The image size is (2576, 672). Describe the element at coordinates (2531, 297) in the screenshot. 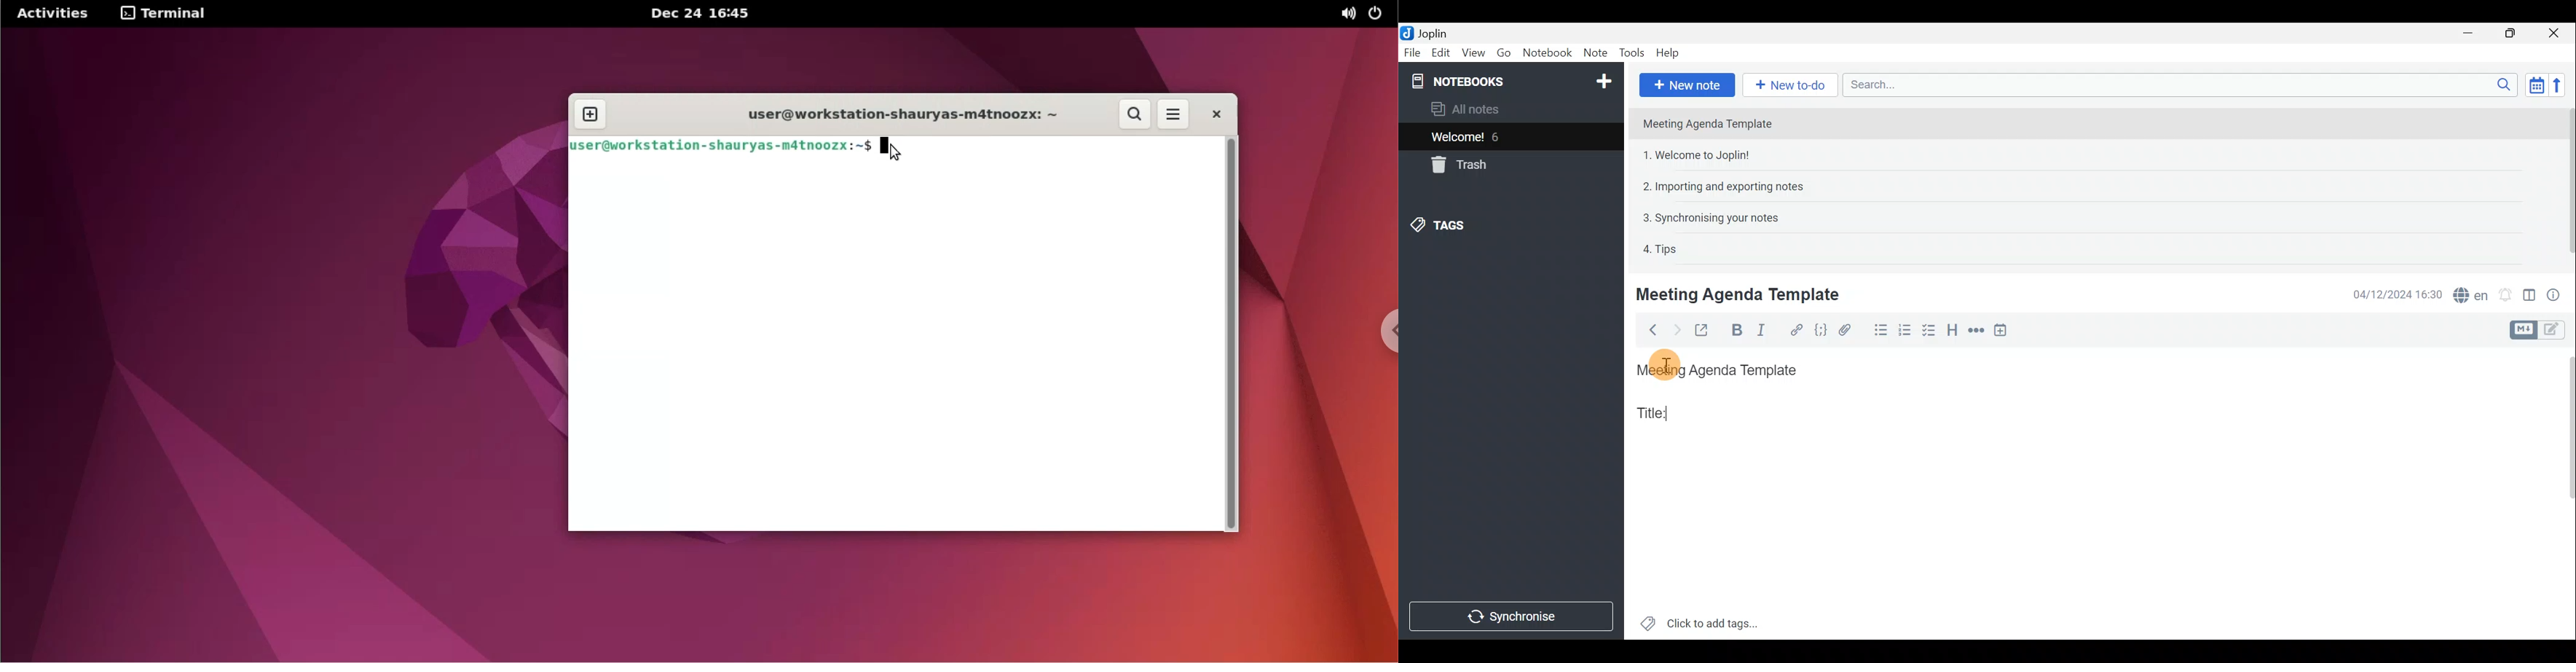

I see `Toggle editor layout` at that location.